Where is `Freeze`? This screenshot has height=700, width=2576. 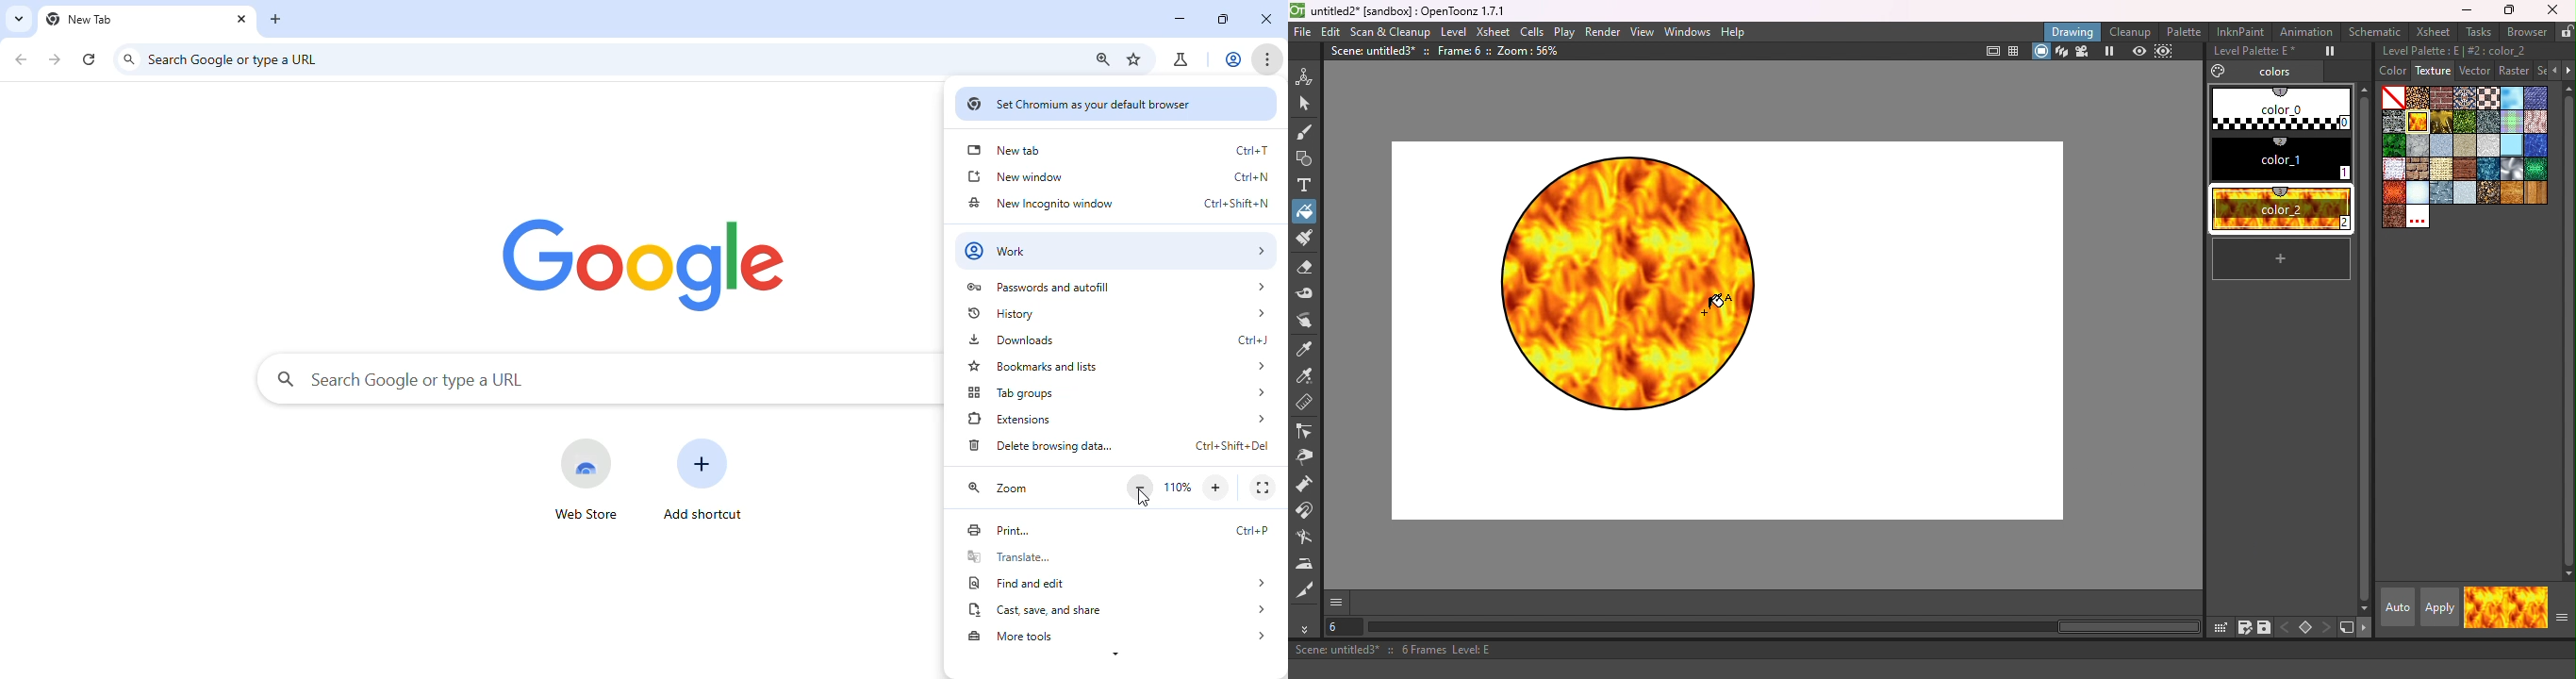 Freeze is located at coordinates (2324, 52).